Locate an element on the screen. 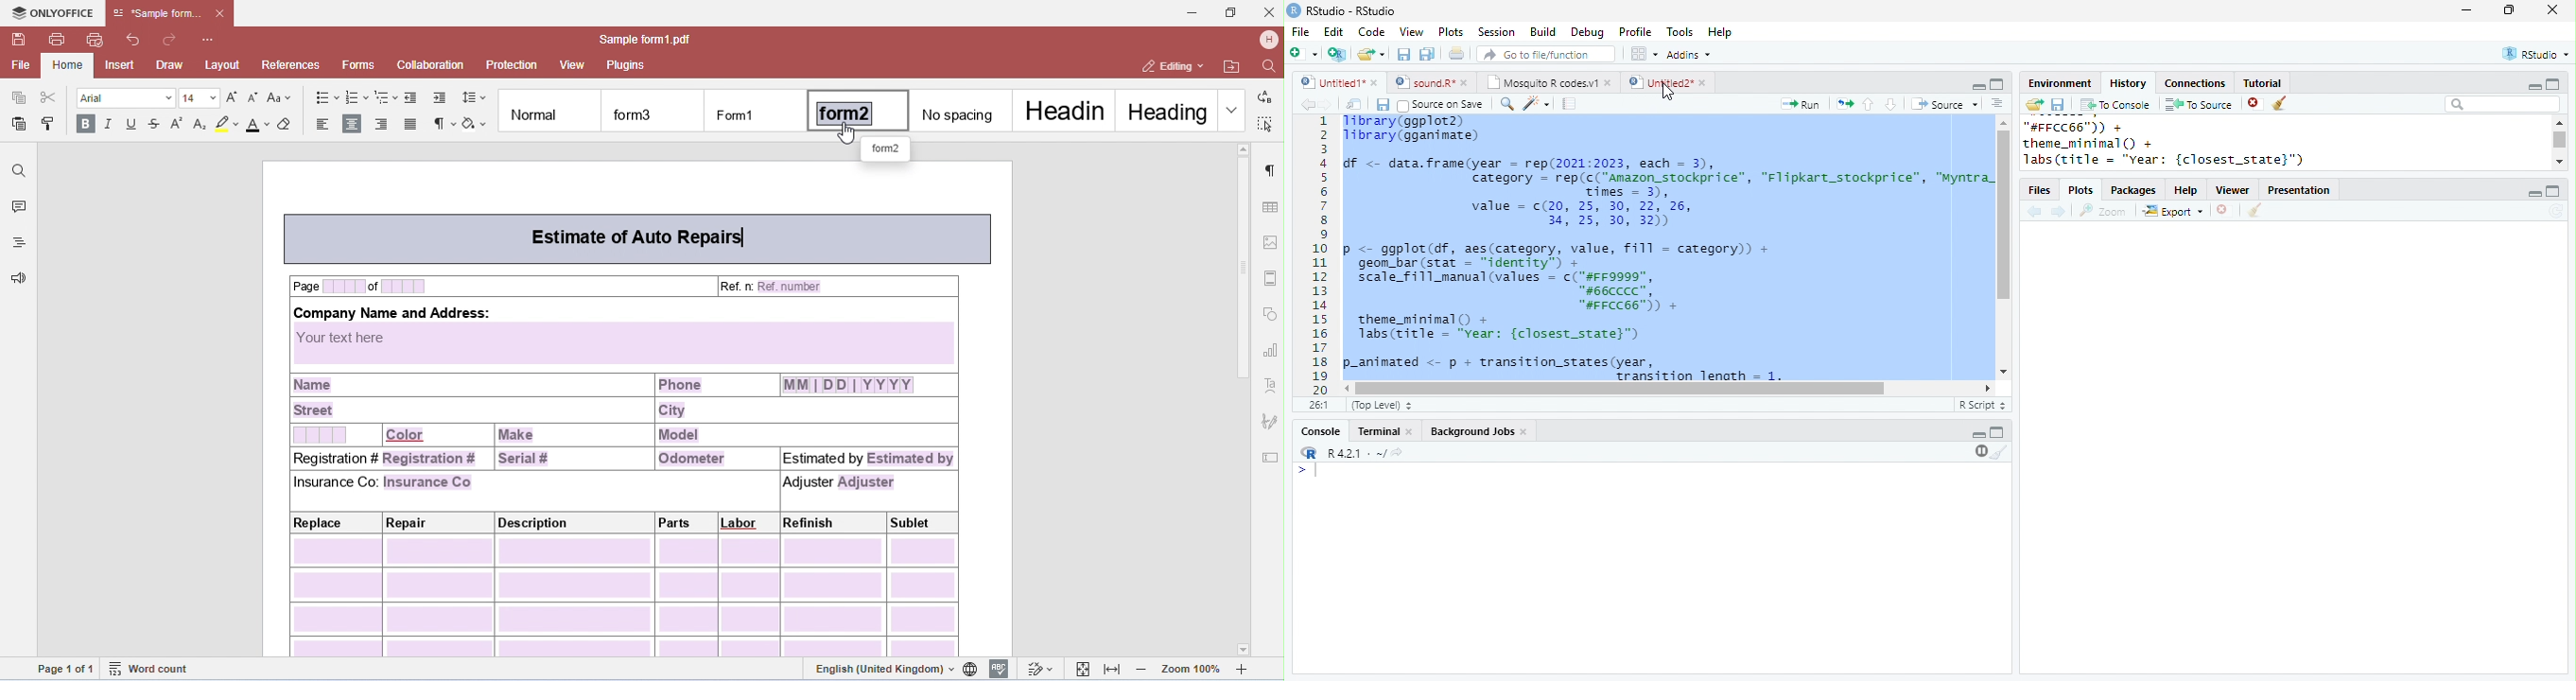 The height and width of the screenshot is (700, 2576). Packages is located at coordinates (2134, 190).